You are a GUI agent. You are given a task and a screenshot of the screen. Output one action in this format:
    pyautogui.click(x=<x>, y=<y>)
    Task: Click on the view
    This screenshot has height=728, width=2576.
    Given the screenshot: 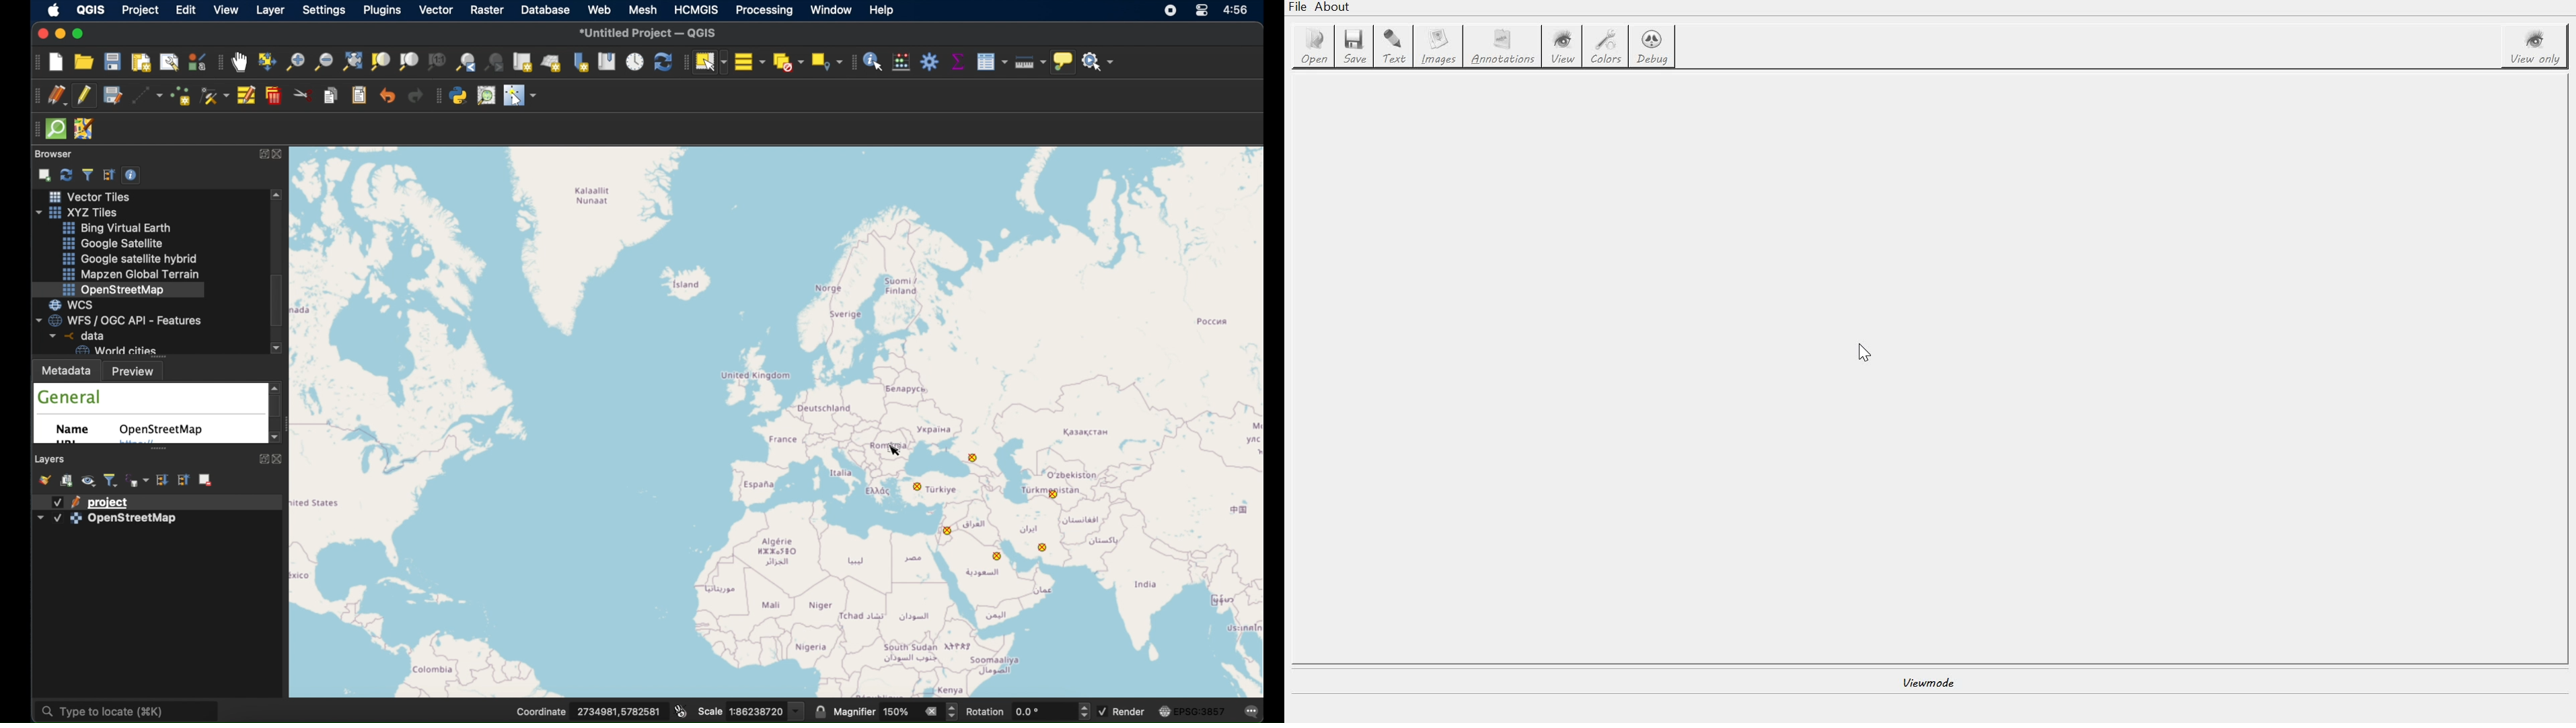 What is the action you would take?
    pyautogui.click(x=1566, y=47)
    